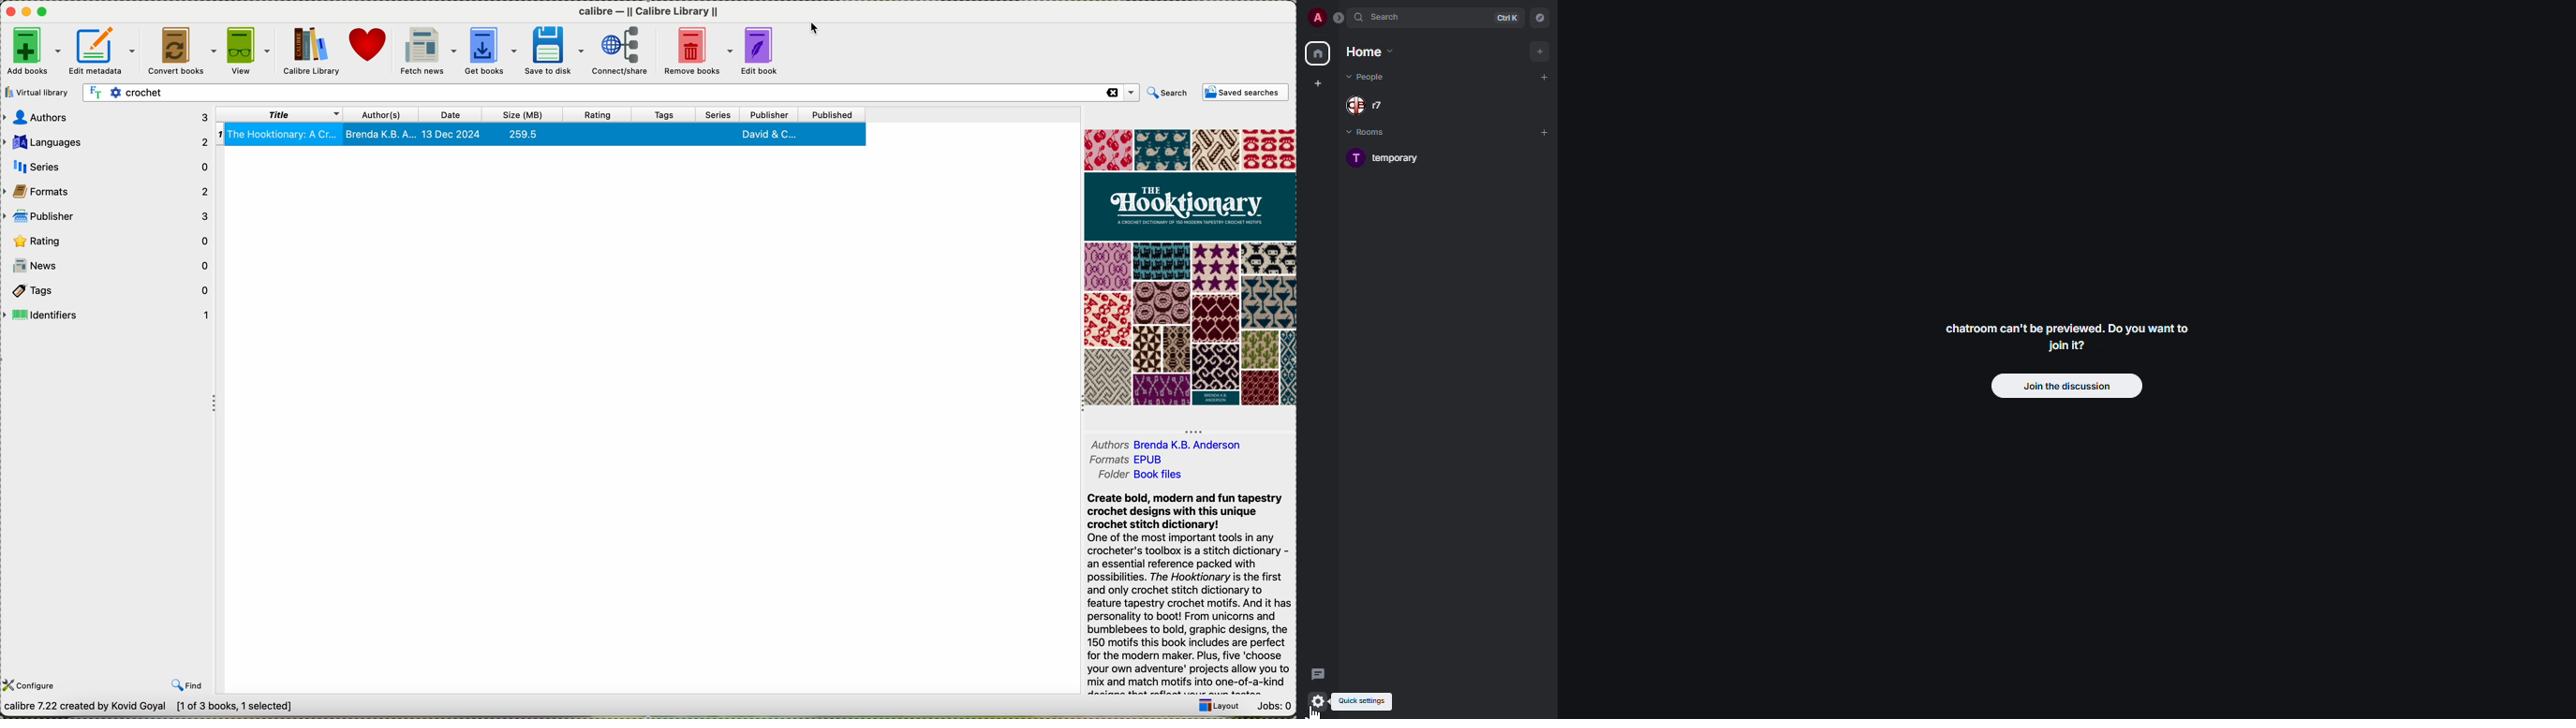 The height and width of the screenshot is (728, 2576). I want to click on quick settings, so click(1318, 702).